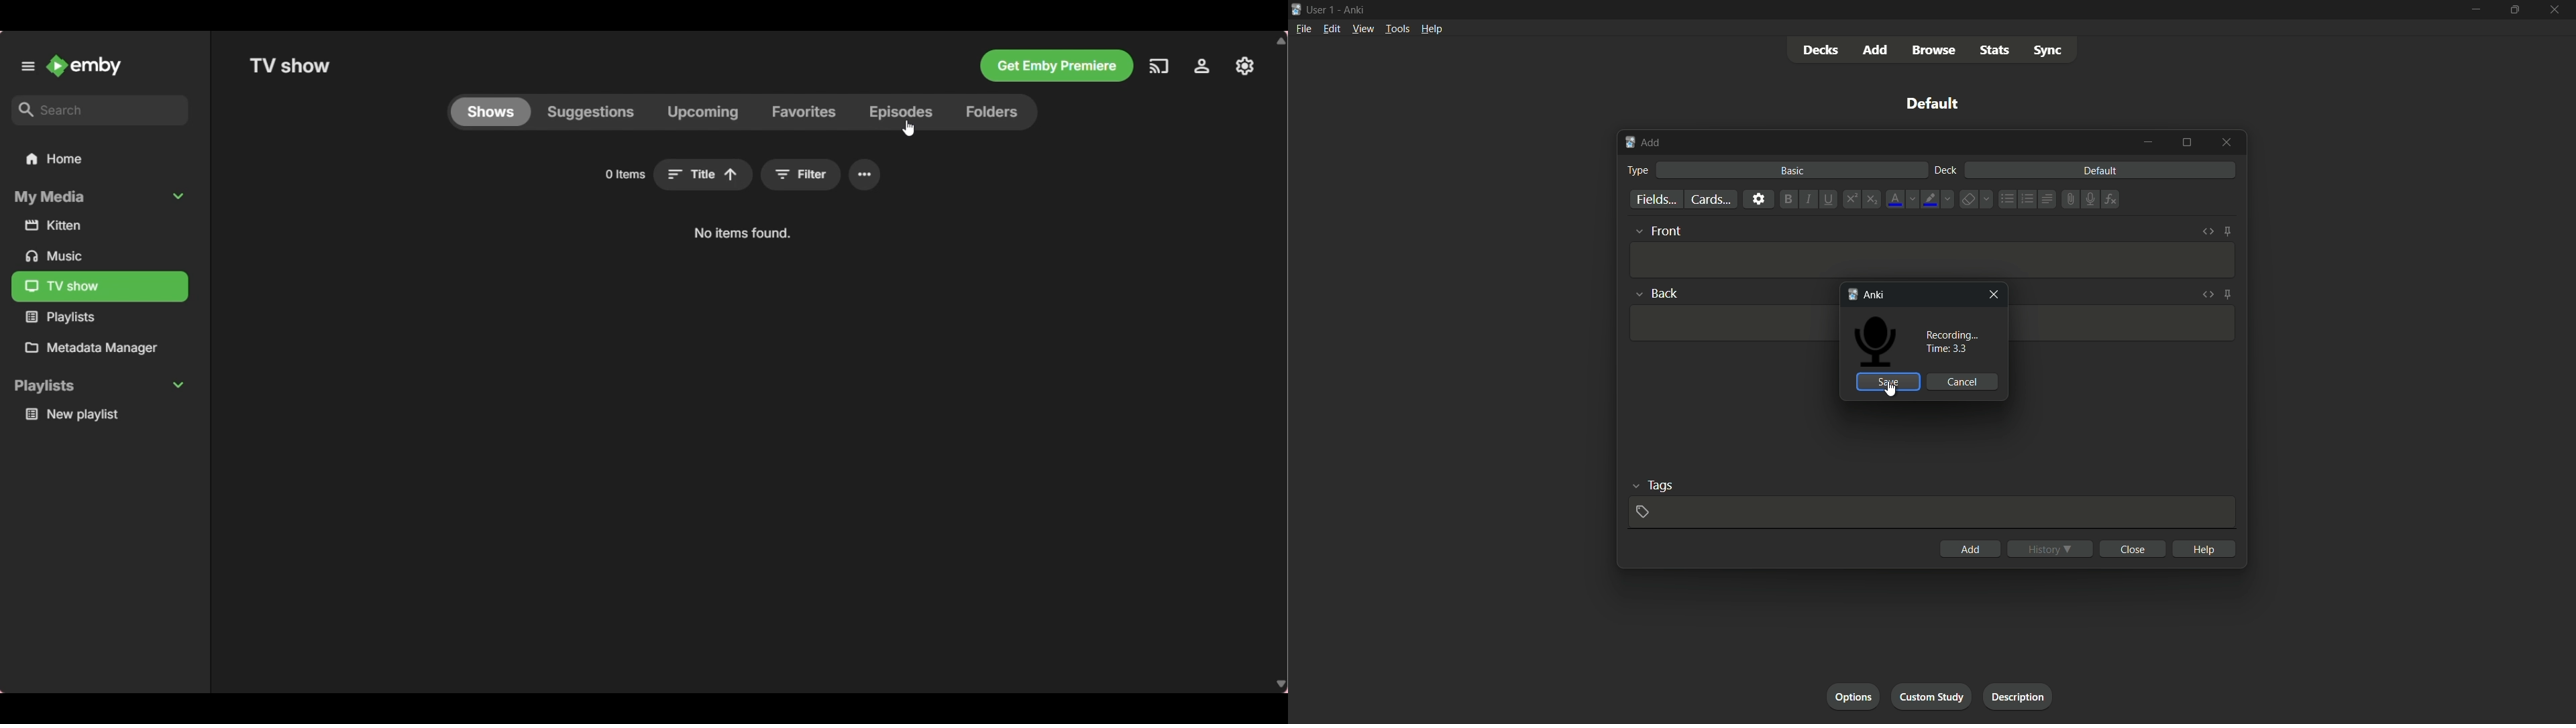 This screenshot has width=2576, height=728. I want to click on minimize, so click(2475, 9).